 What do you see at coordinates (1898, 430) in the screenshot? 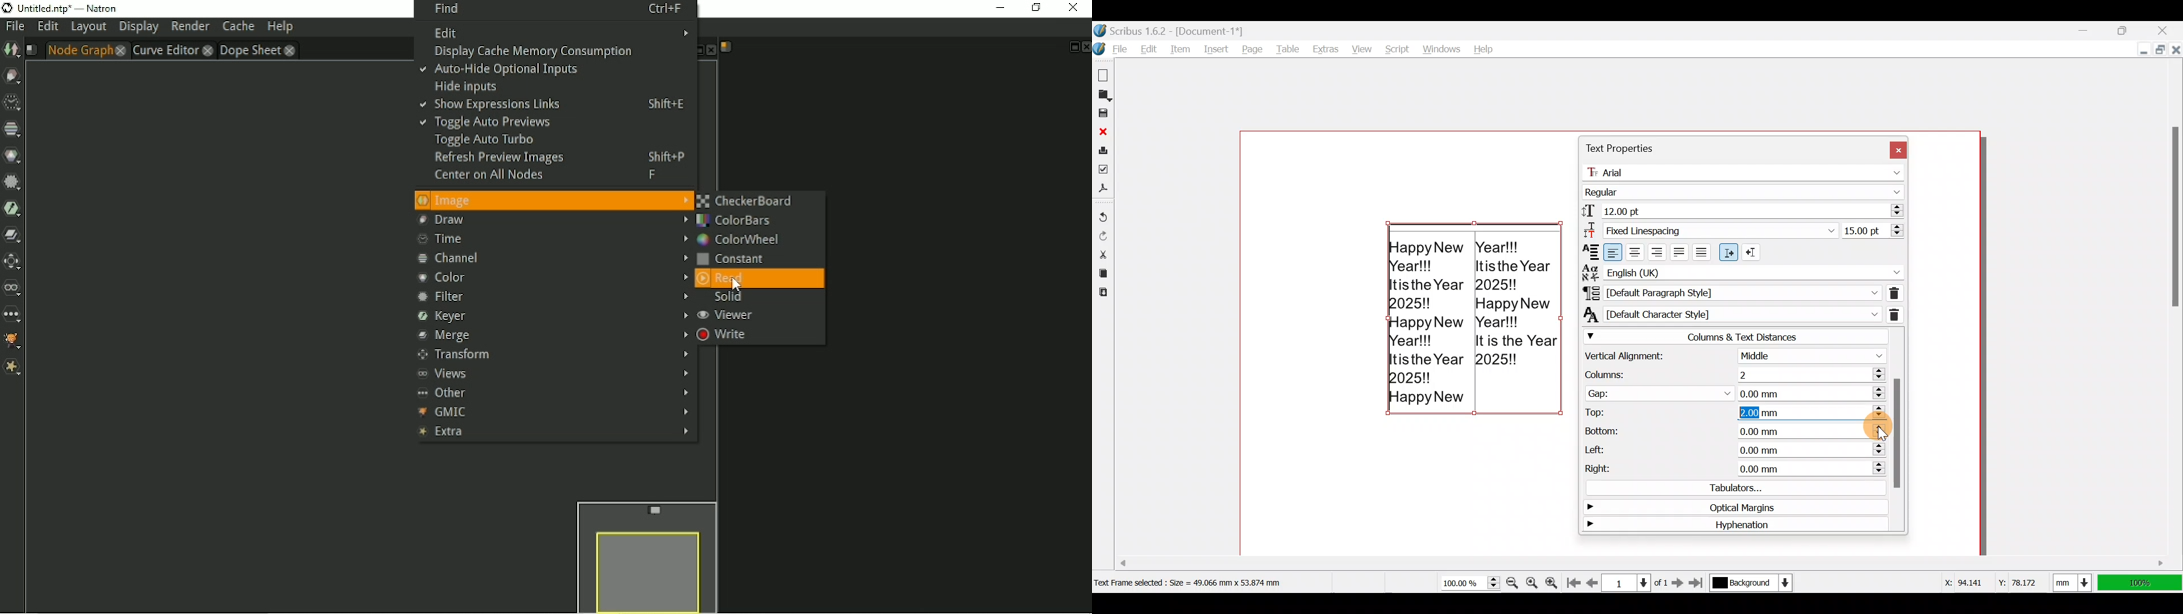
I see `Scroll bar` at bounding box center [1898, 430].